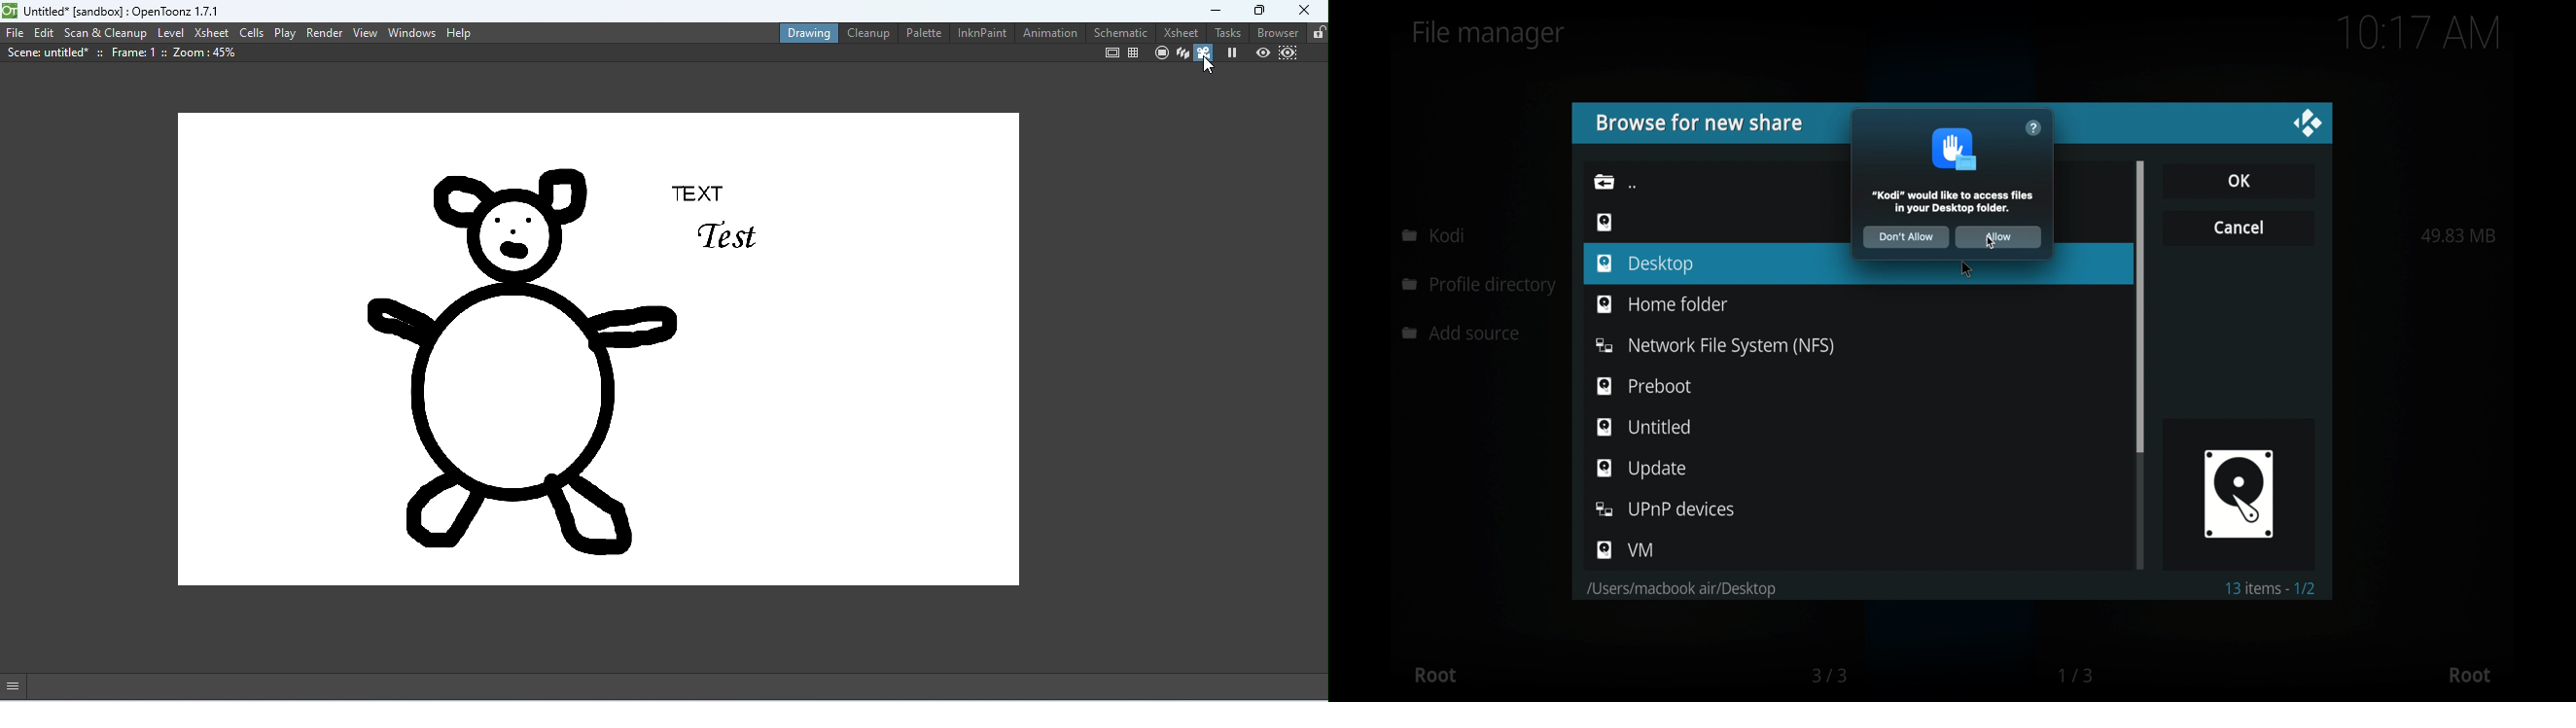 This screenshot has height=728, width=2576. Describe the element at coordinates (1999, 237) in the screenshot. I see `allow` at that location.